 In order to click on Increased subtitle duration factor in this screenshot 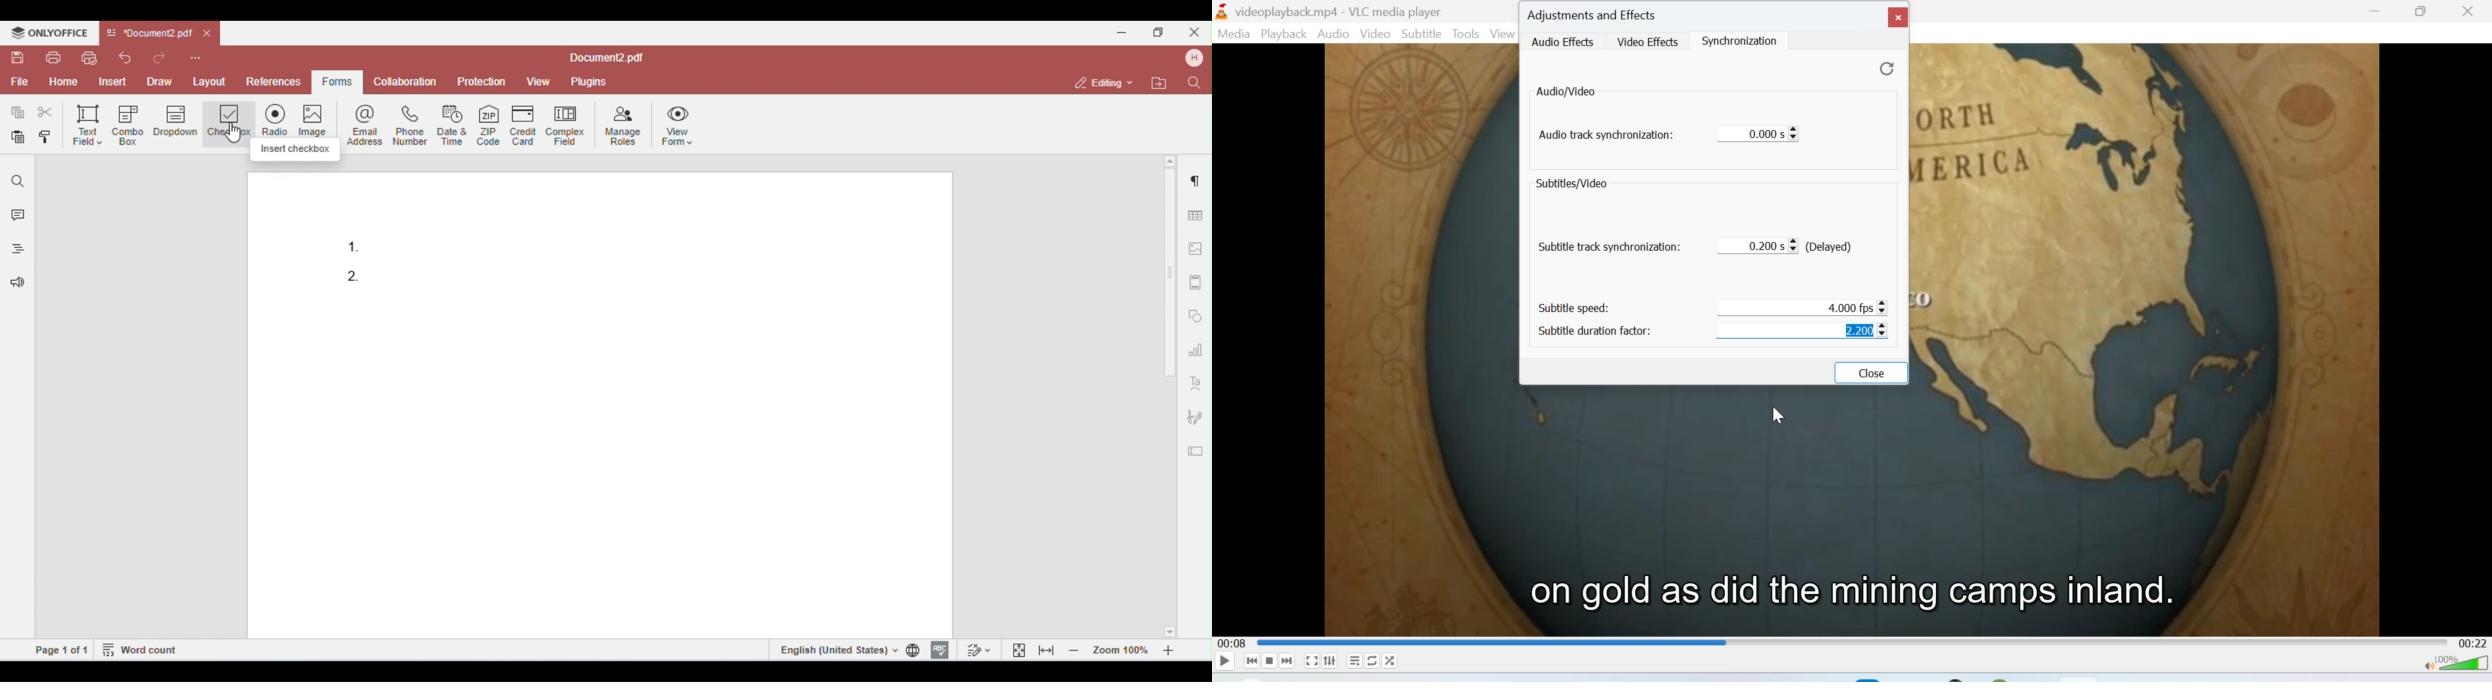, I will do `click(1858, 329)`.